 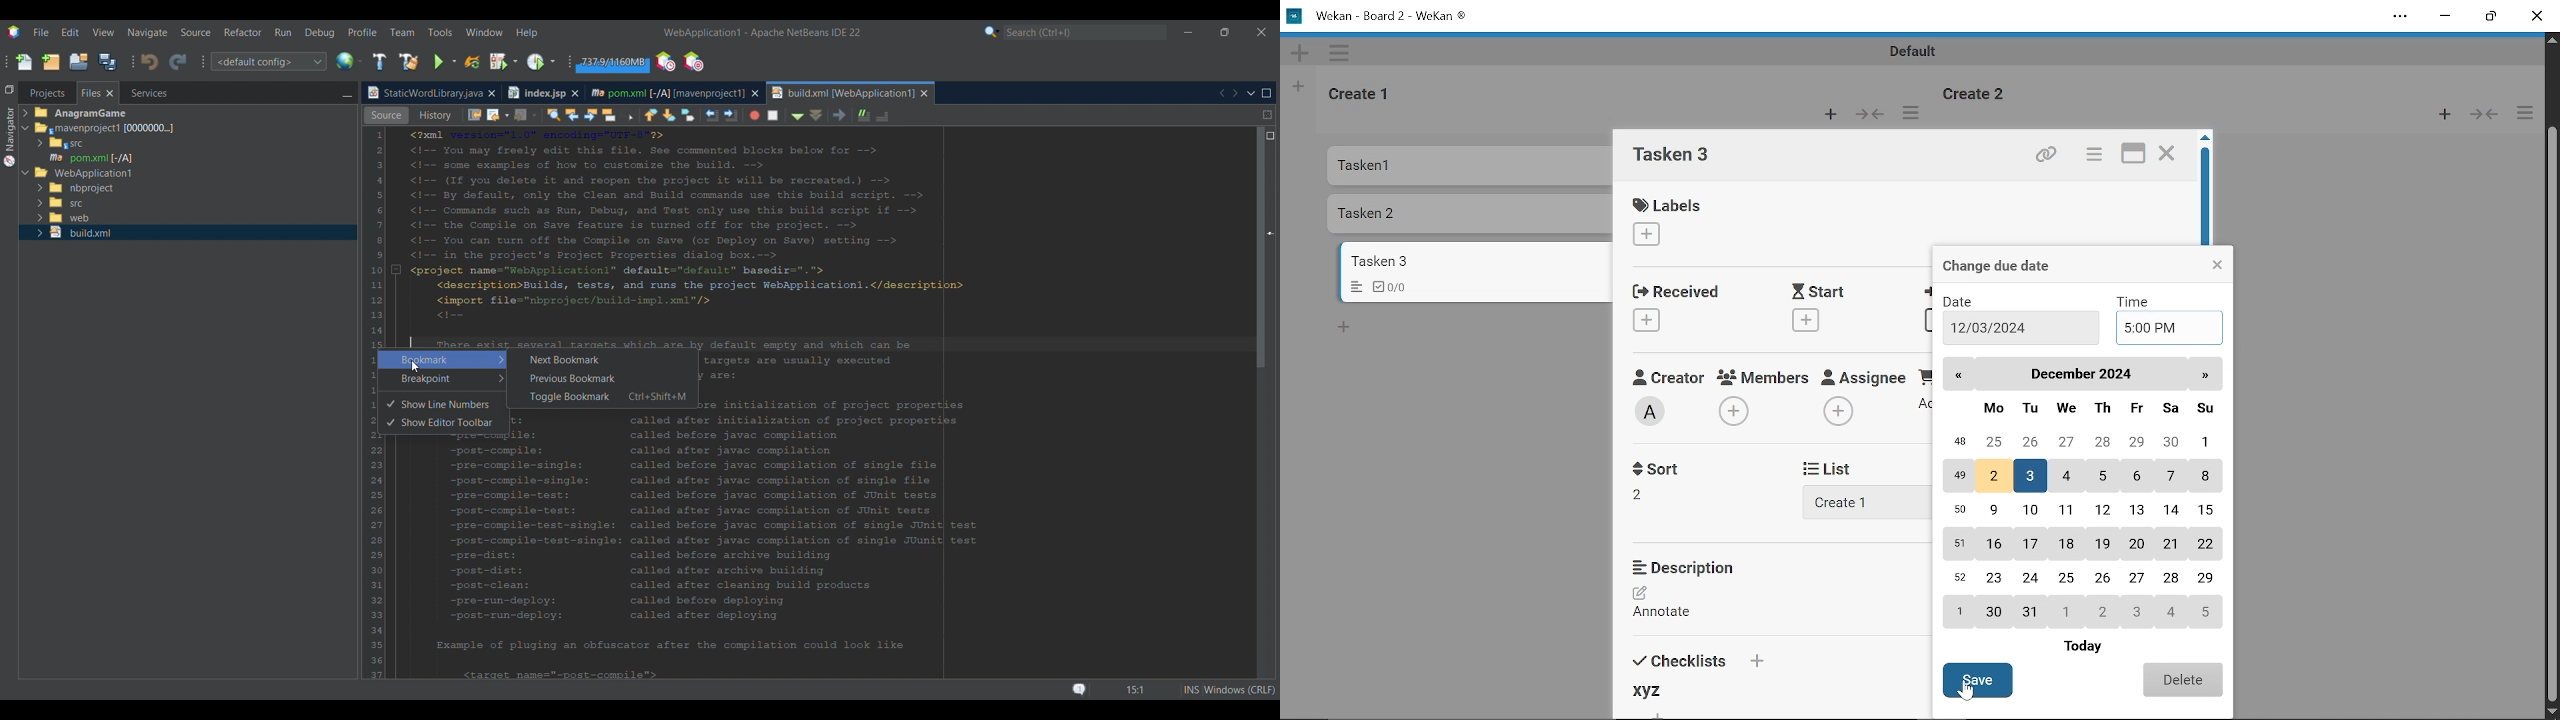 What do you see at coordinates (2018, 264) in the screenshot?
I see `Change due date` at bounding box center [2018, 264].